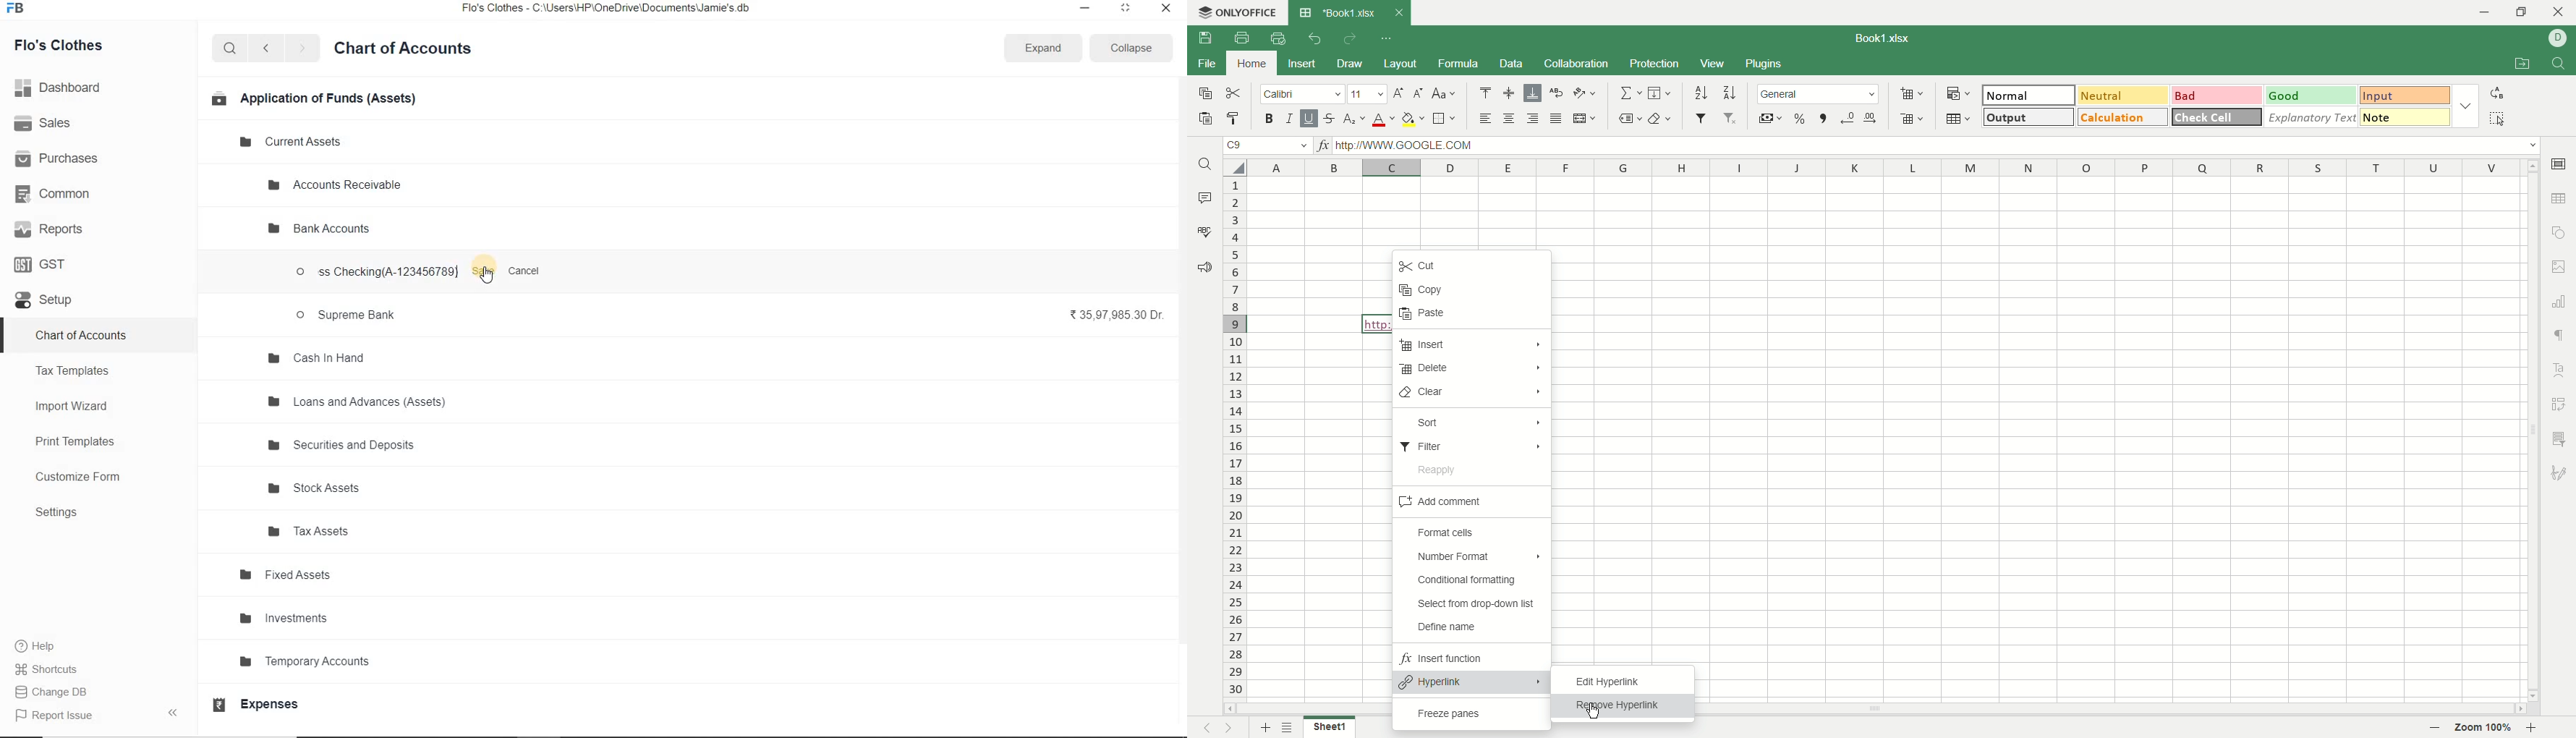 The width and height of the screenshot is (2576, 756). Describe the element at coordinates (55, 193) in the screenshot. I see `Common` at that location.